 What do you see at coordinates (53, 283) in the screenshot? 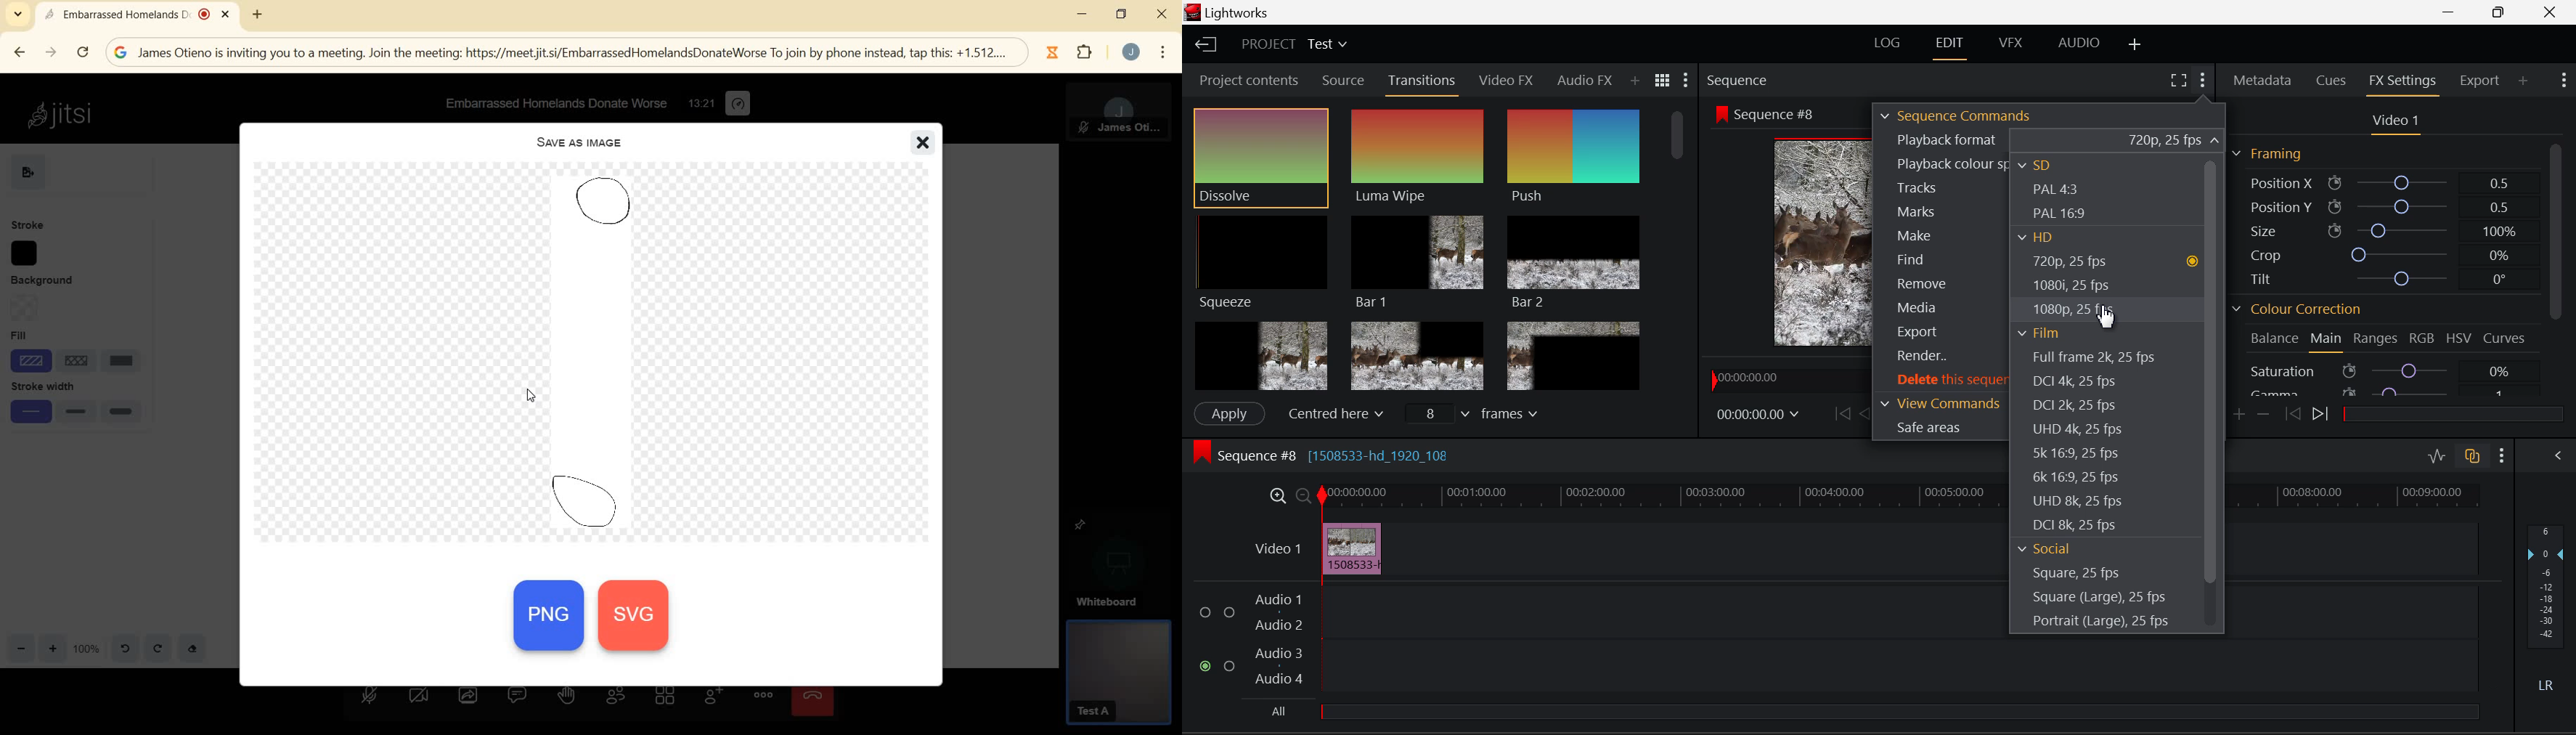
I see `BACKGROUND` at bounding box center [53, 283].